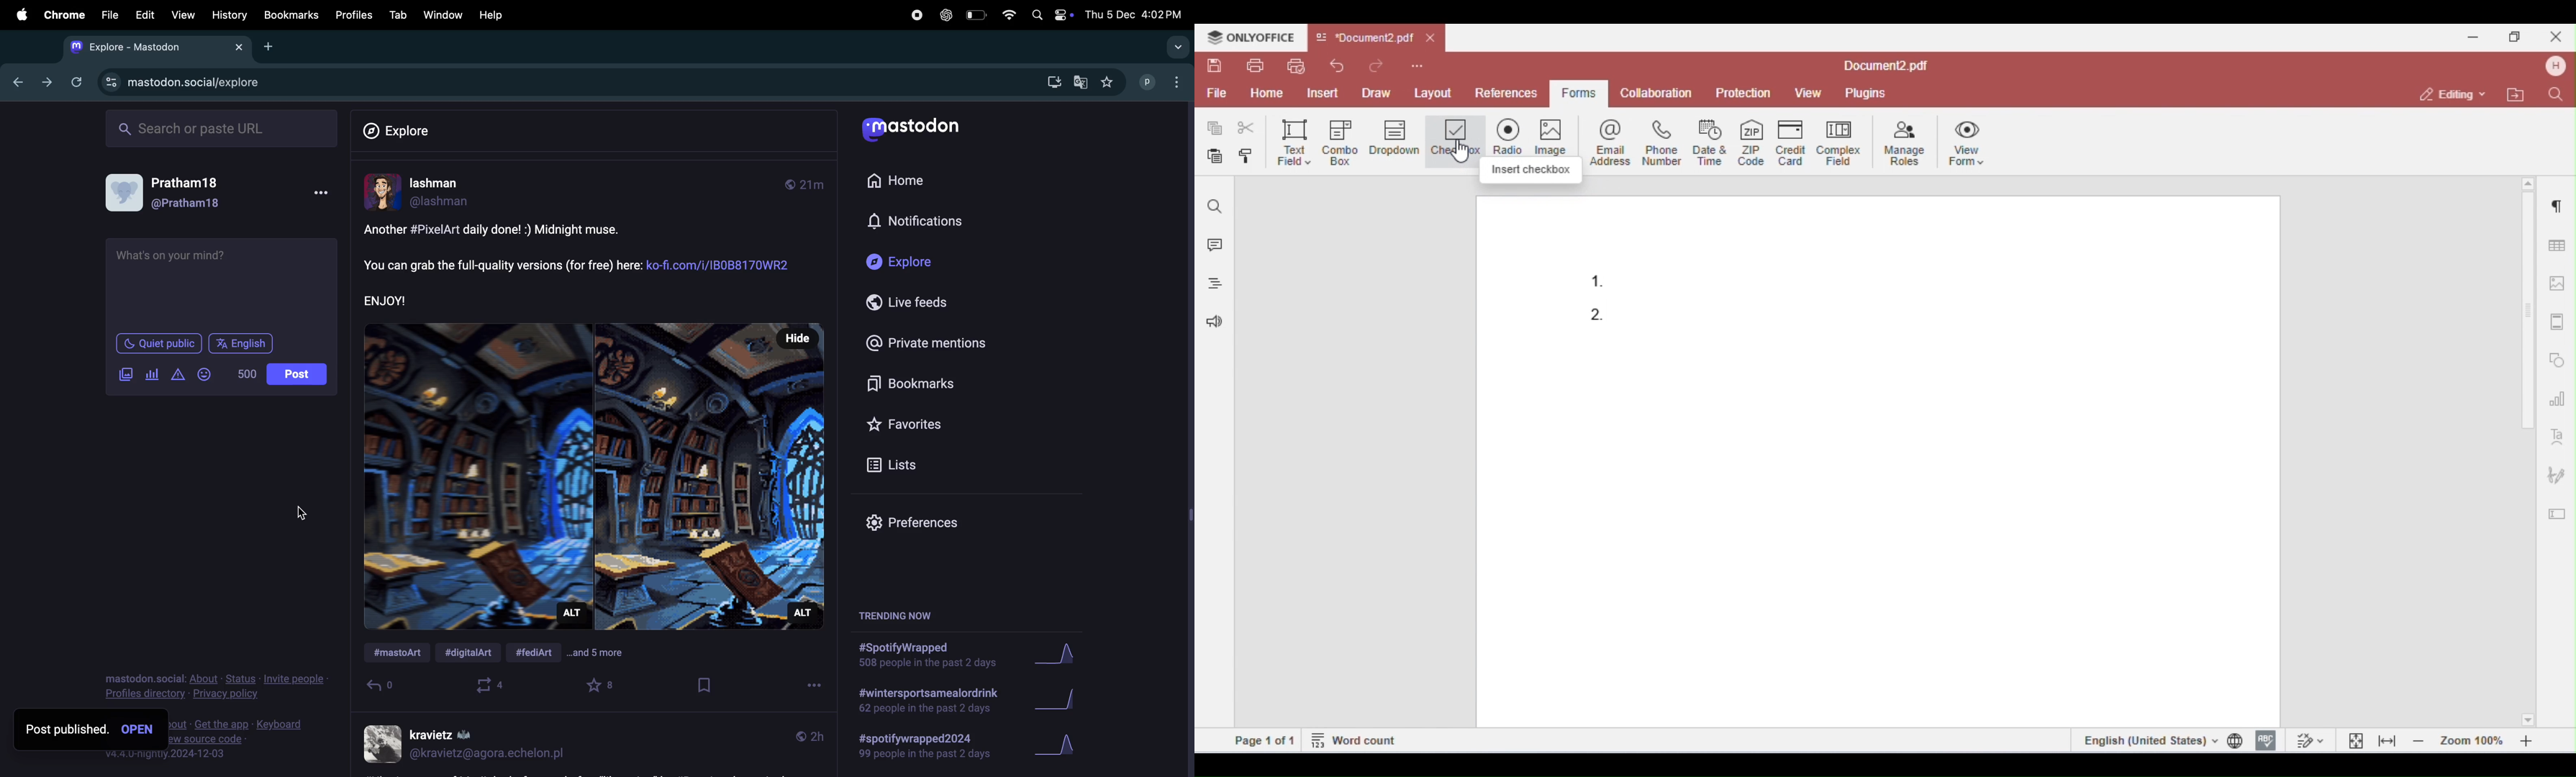 This screenshot has height=784, width=2576. What do you see at coordinates (802, 612) in the screenshot?
I see `Alt description` at bounding box center [802, 612].